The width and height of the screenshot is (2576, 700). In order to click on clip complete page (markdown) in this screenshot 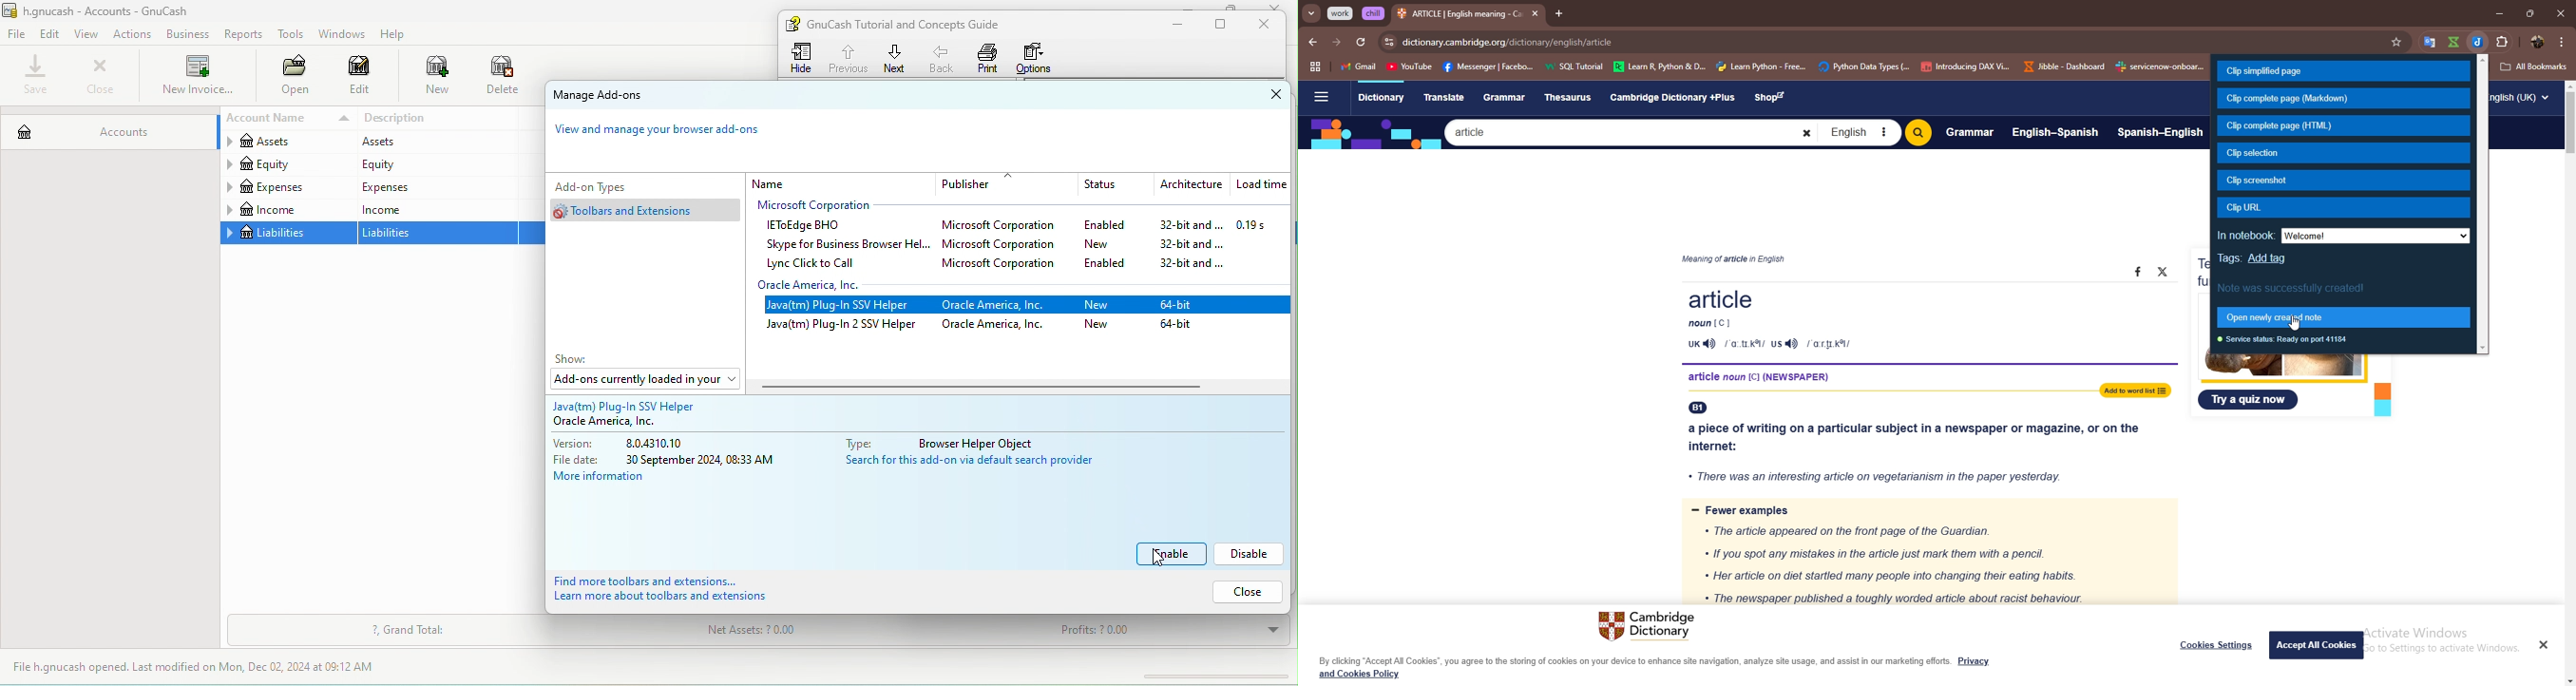, I will do `click(2344, 99)`.